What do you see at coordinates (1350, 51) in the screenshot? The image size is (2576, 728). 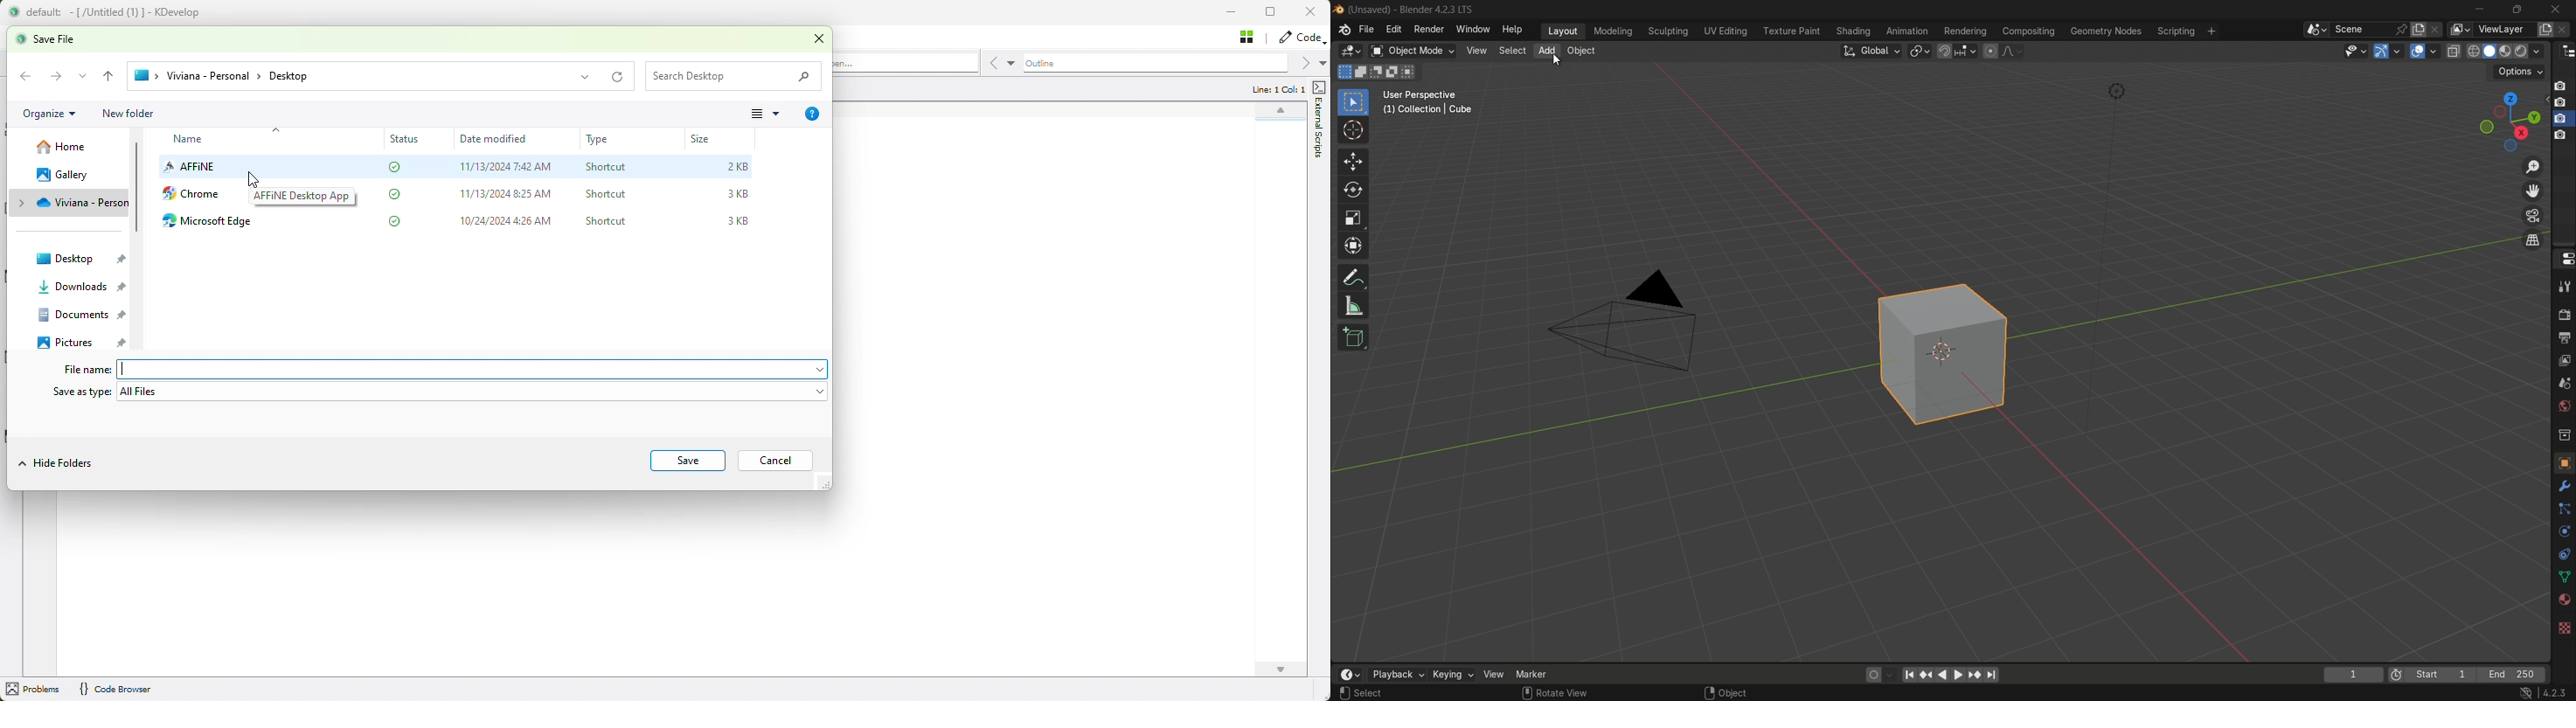 I see `3D viewport` at bounding box center [1350, 51].